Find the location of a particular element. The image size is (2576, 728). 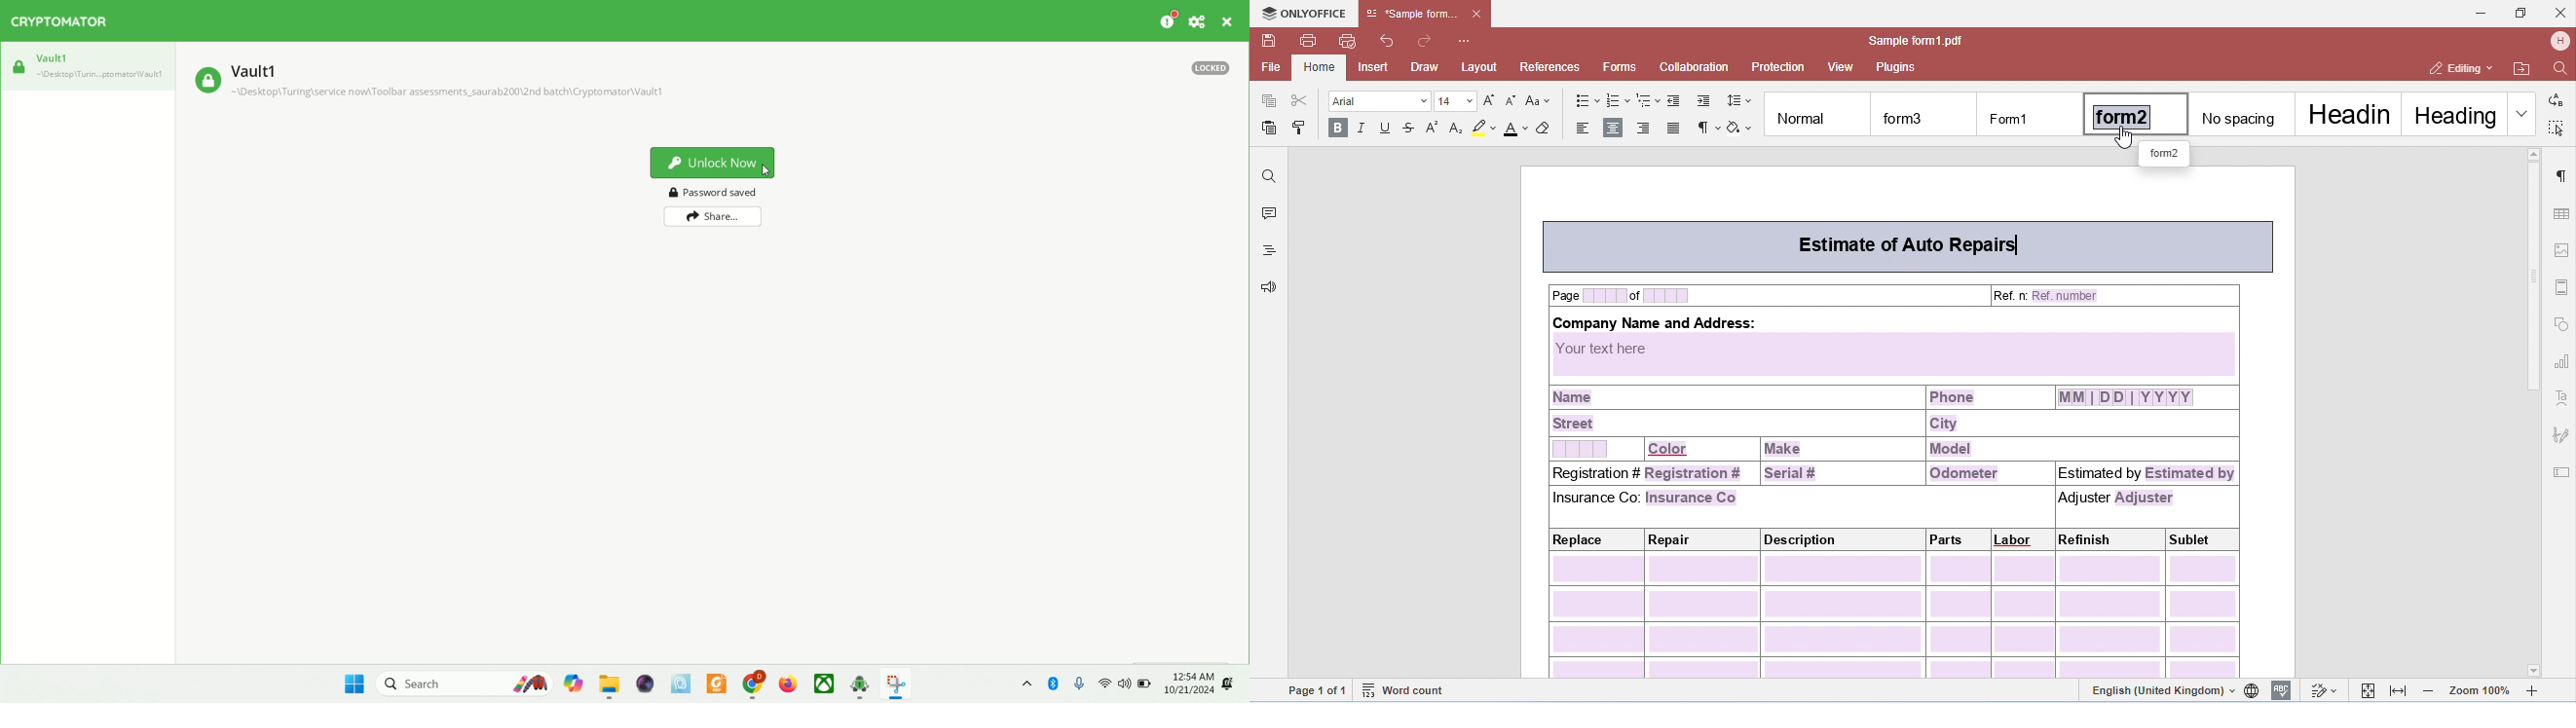

10/21/2024 is located at coordinates (1191, 693).